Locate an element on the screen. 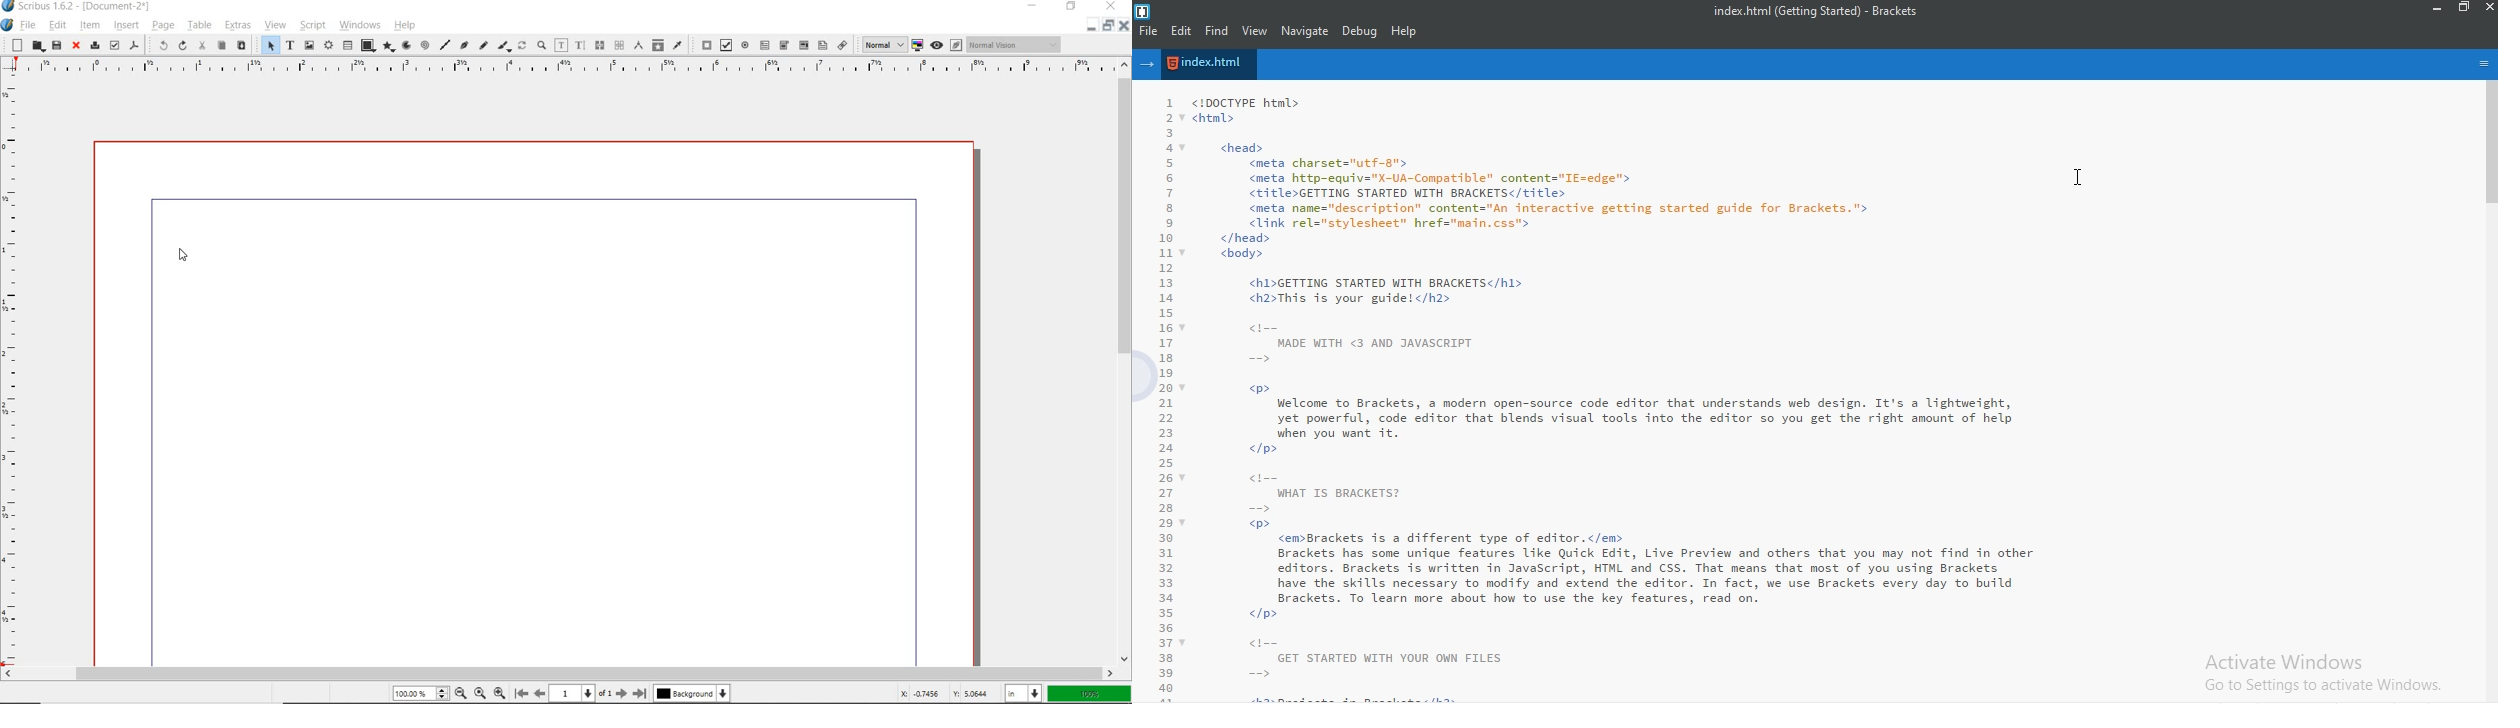 The height and width of the screenshot is (728, 2520). pdf push button is located at coordinates (703, 45).